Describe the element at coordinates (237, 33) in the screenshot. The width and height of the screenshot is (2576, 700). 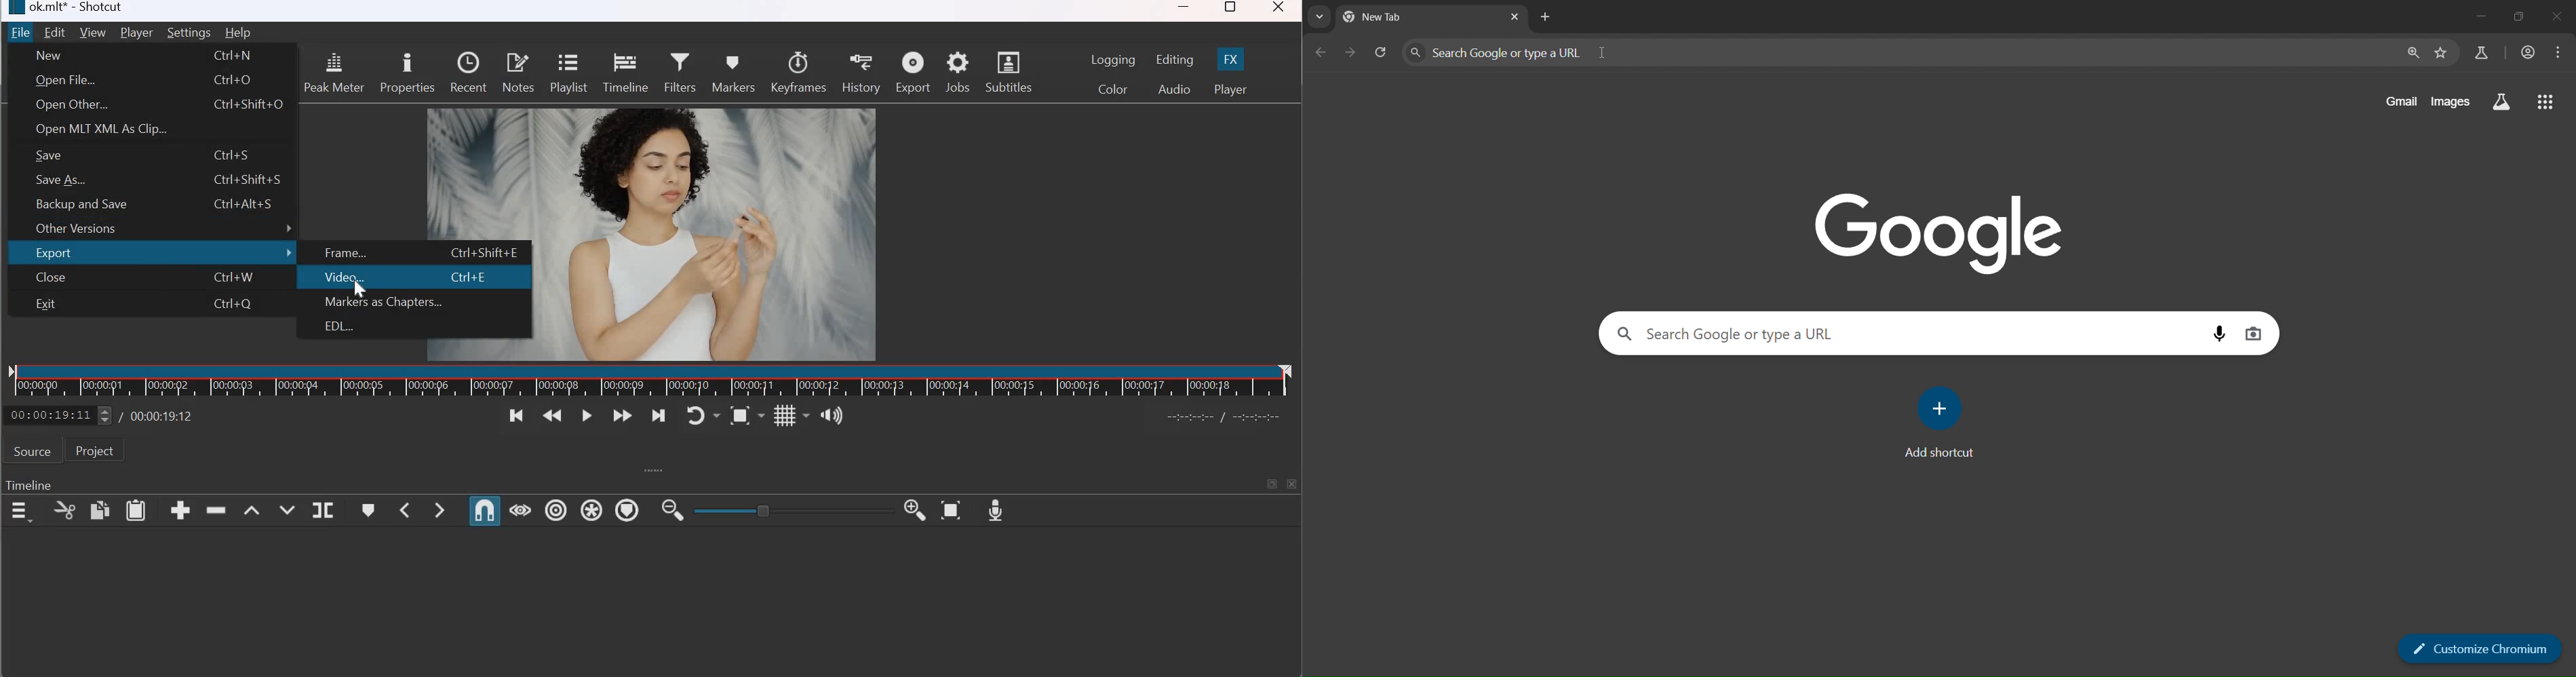
I see `Help` at that location.